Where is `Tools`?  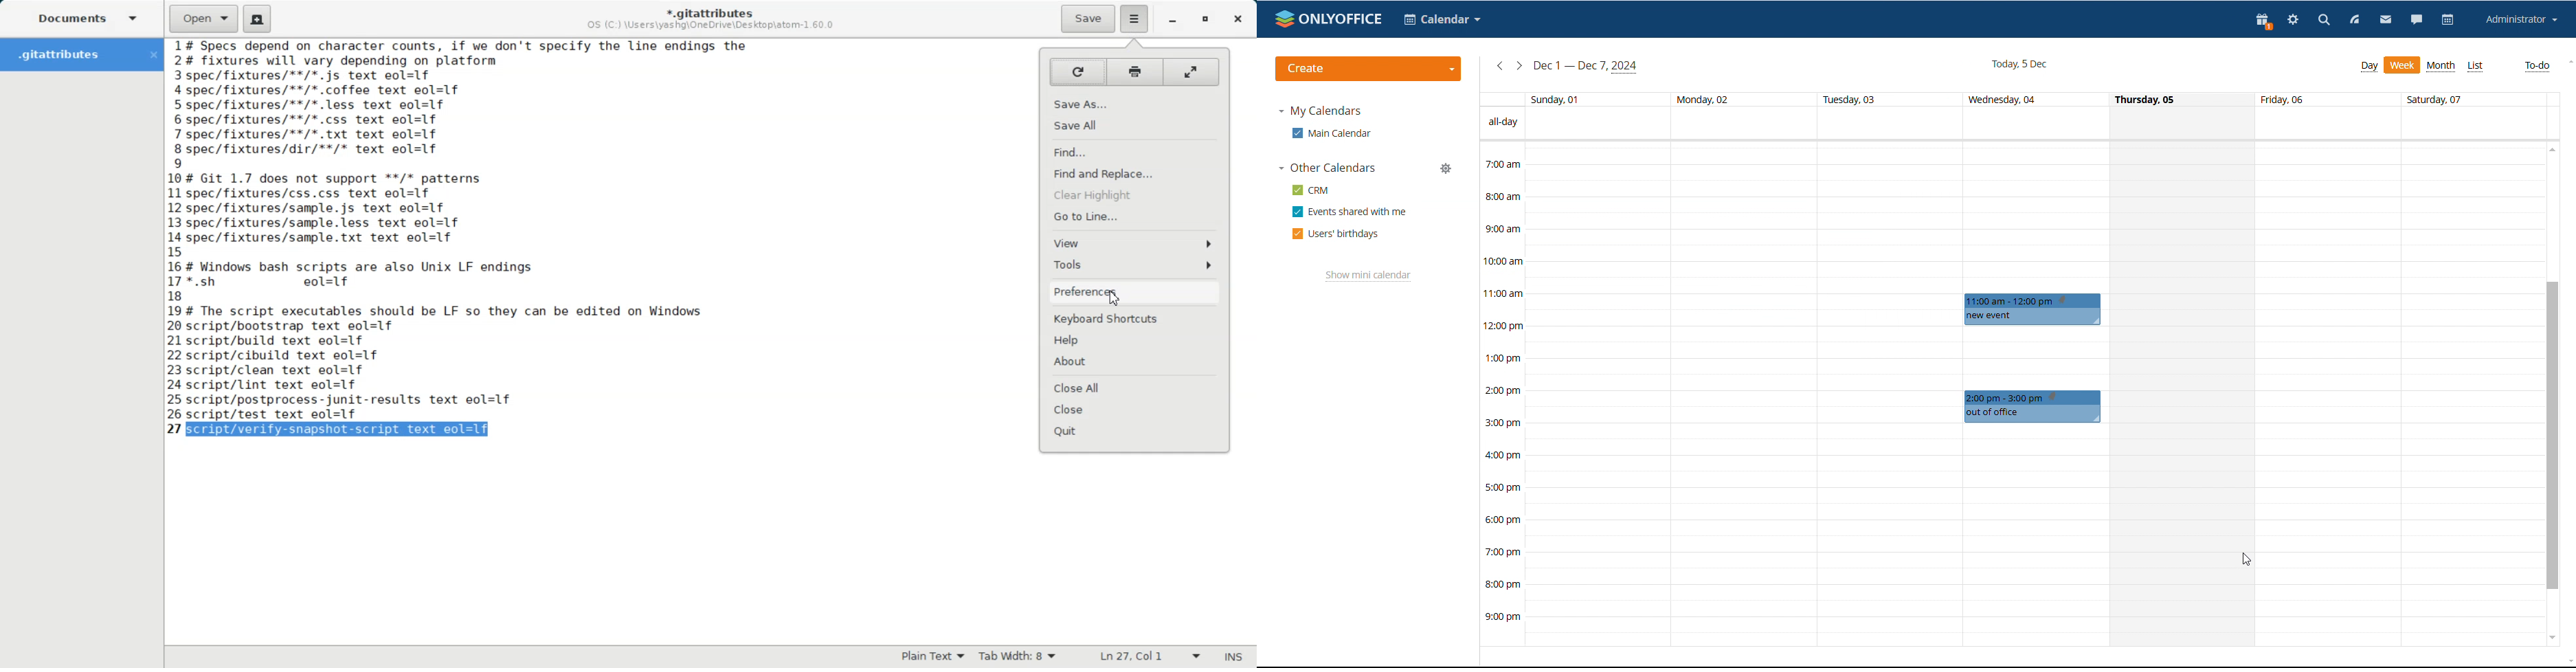
Tools is located at coordinates (1136, 265).